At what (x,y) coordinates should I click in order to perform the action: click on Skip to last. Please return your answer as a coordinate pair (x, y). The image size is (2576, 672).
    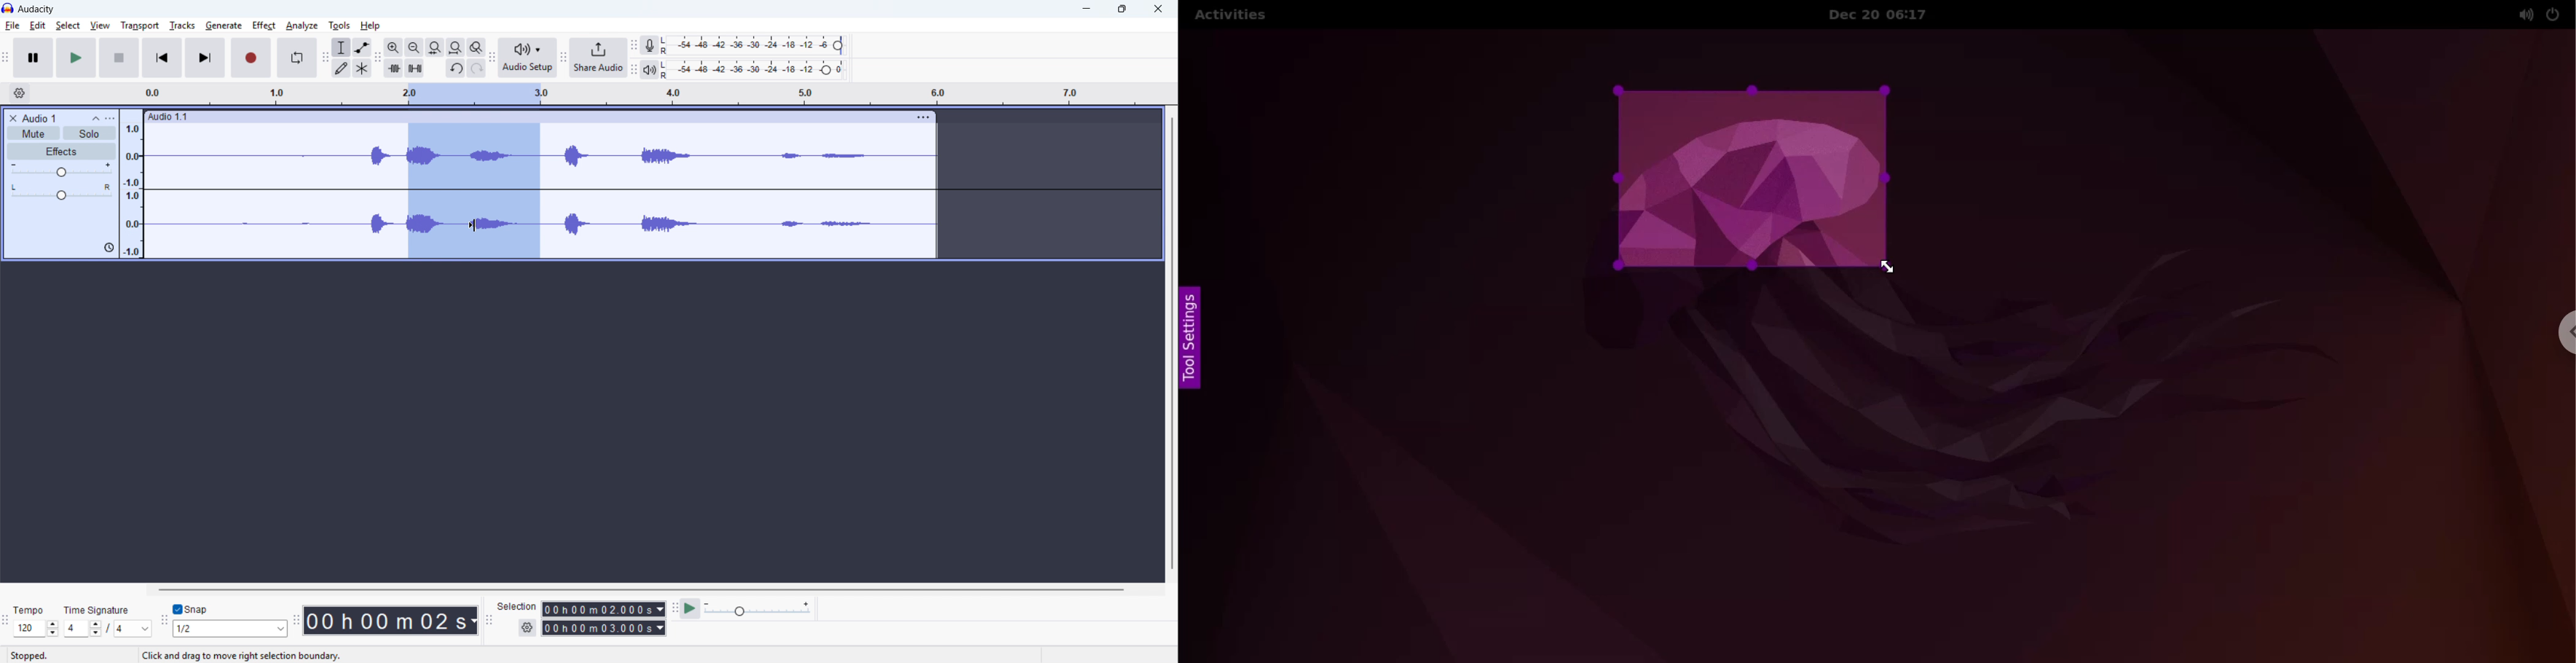
    Looking at the image, I should click on (206, 58).